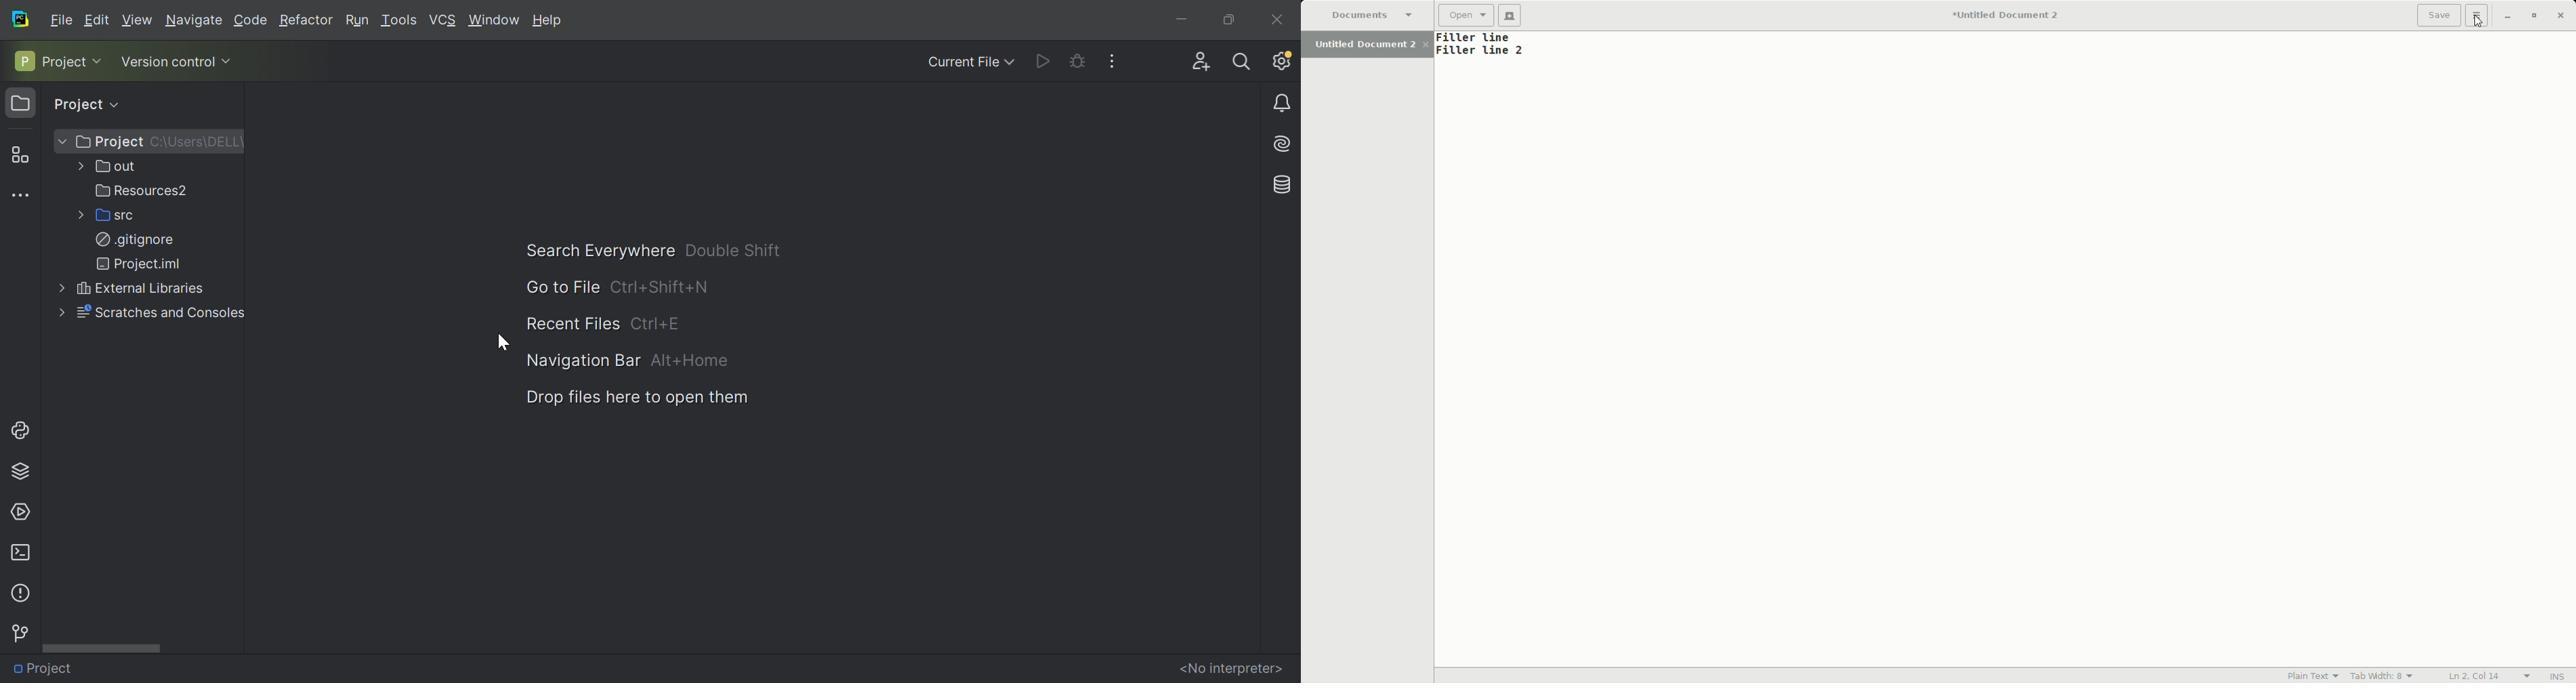  Describe the element at coordinates (2309, 675) in the screenshot. I see `Plain Text` at that location.